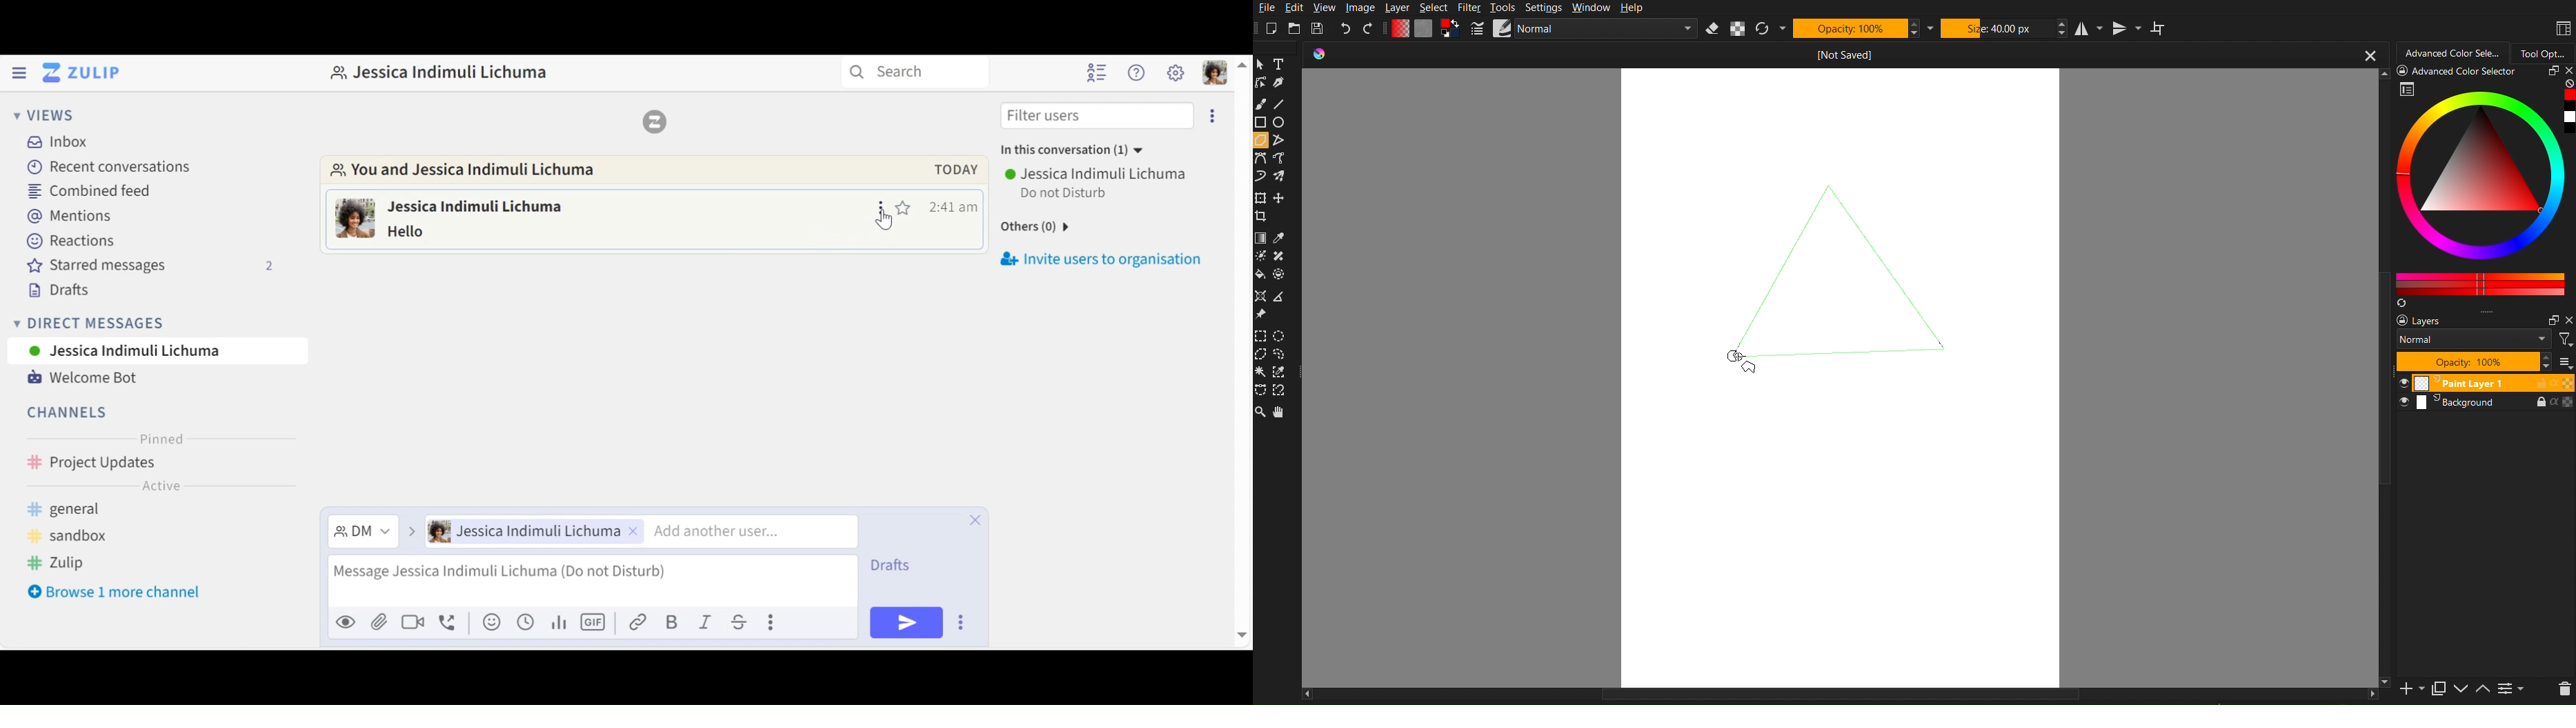 The width and height of the screenshot is (2576, 728). What do you see at coordinates (1098, 174) in the screenshot?
I see `User` at bounding box center [1098, 174].